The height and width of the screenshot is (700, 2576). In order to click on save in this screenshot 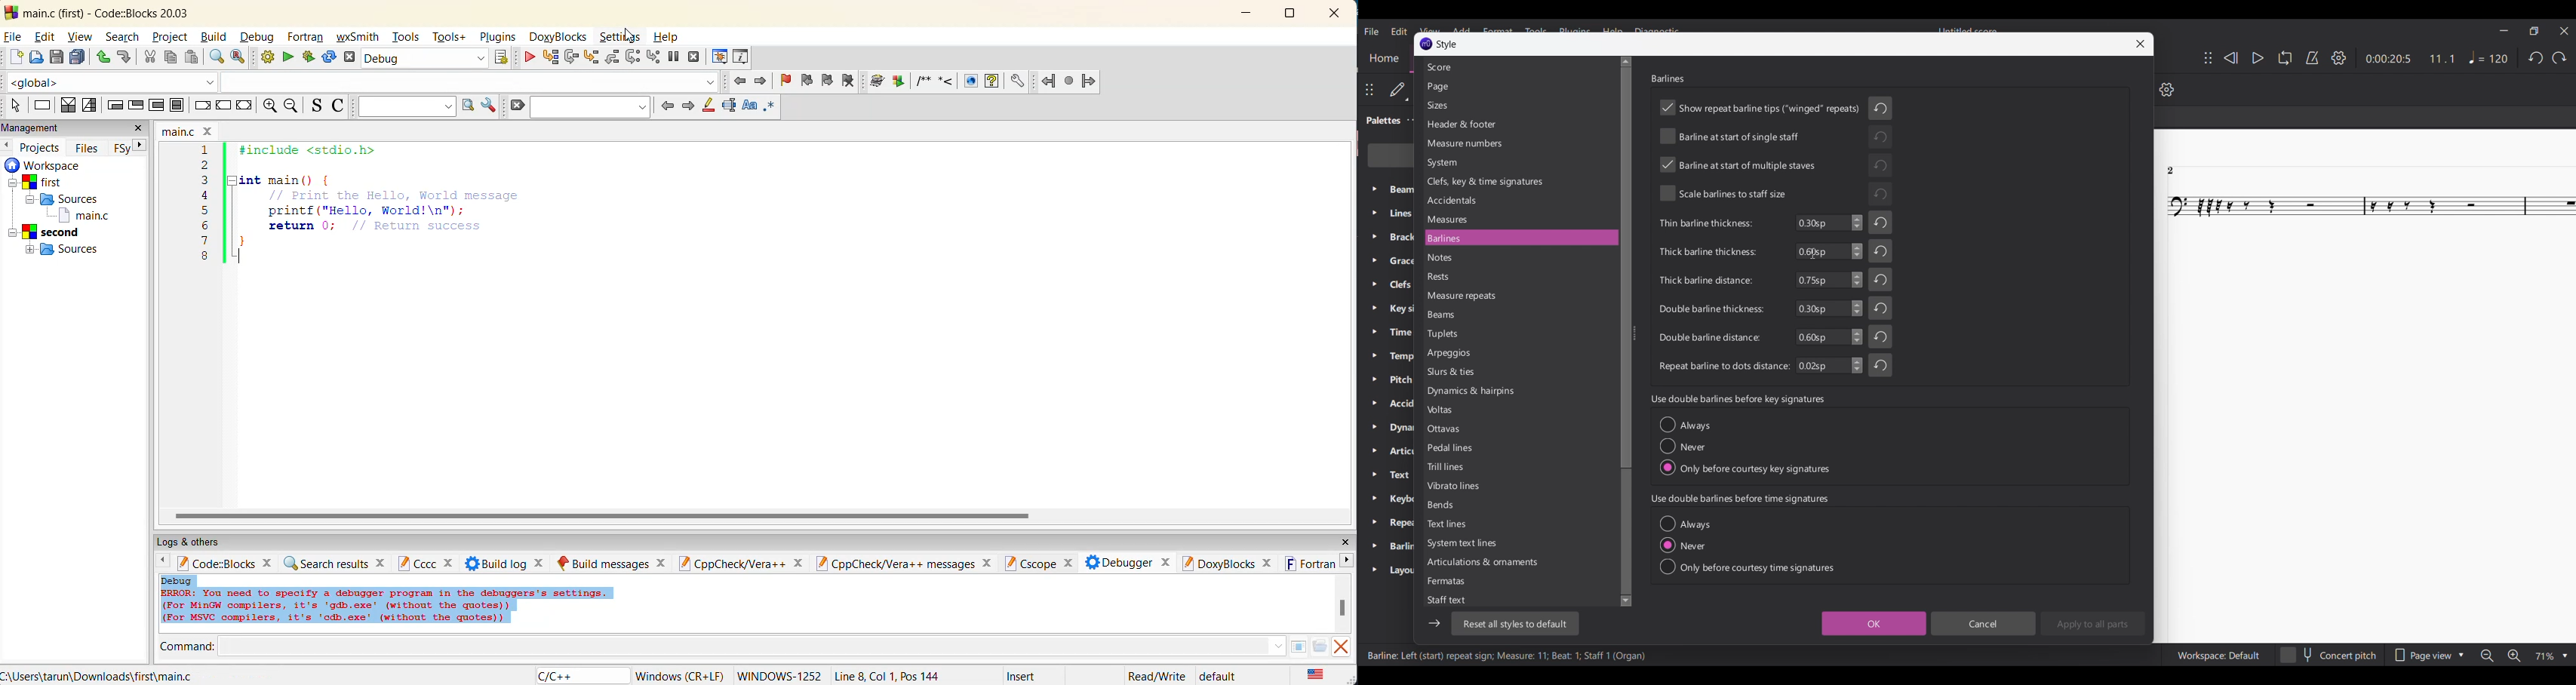, I will do `click(57, 57)`.